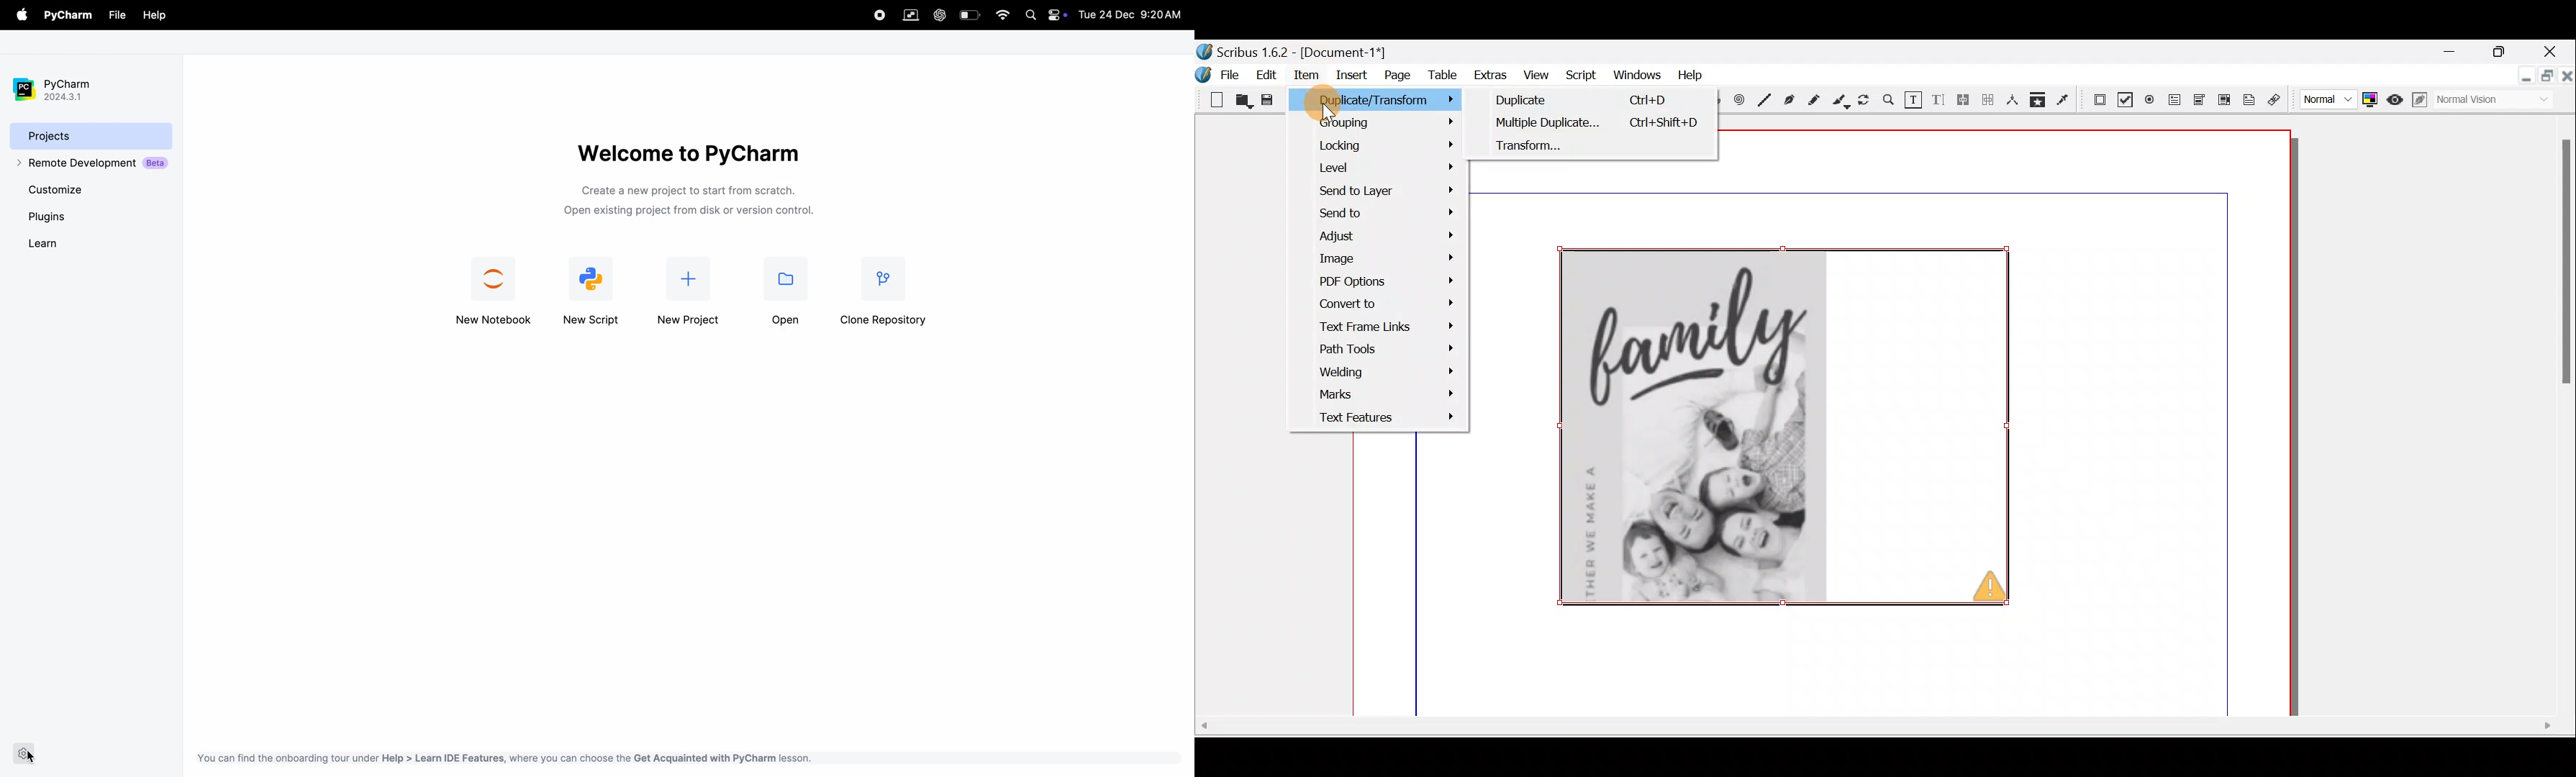  I want to click on ide features, so click(502, 758).